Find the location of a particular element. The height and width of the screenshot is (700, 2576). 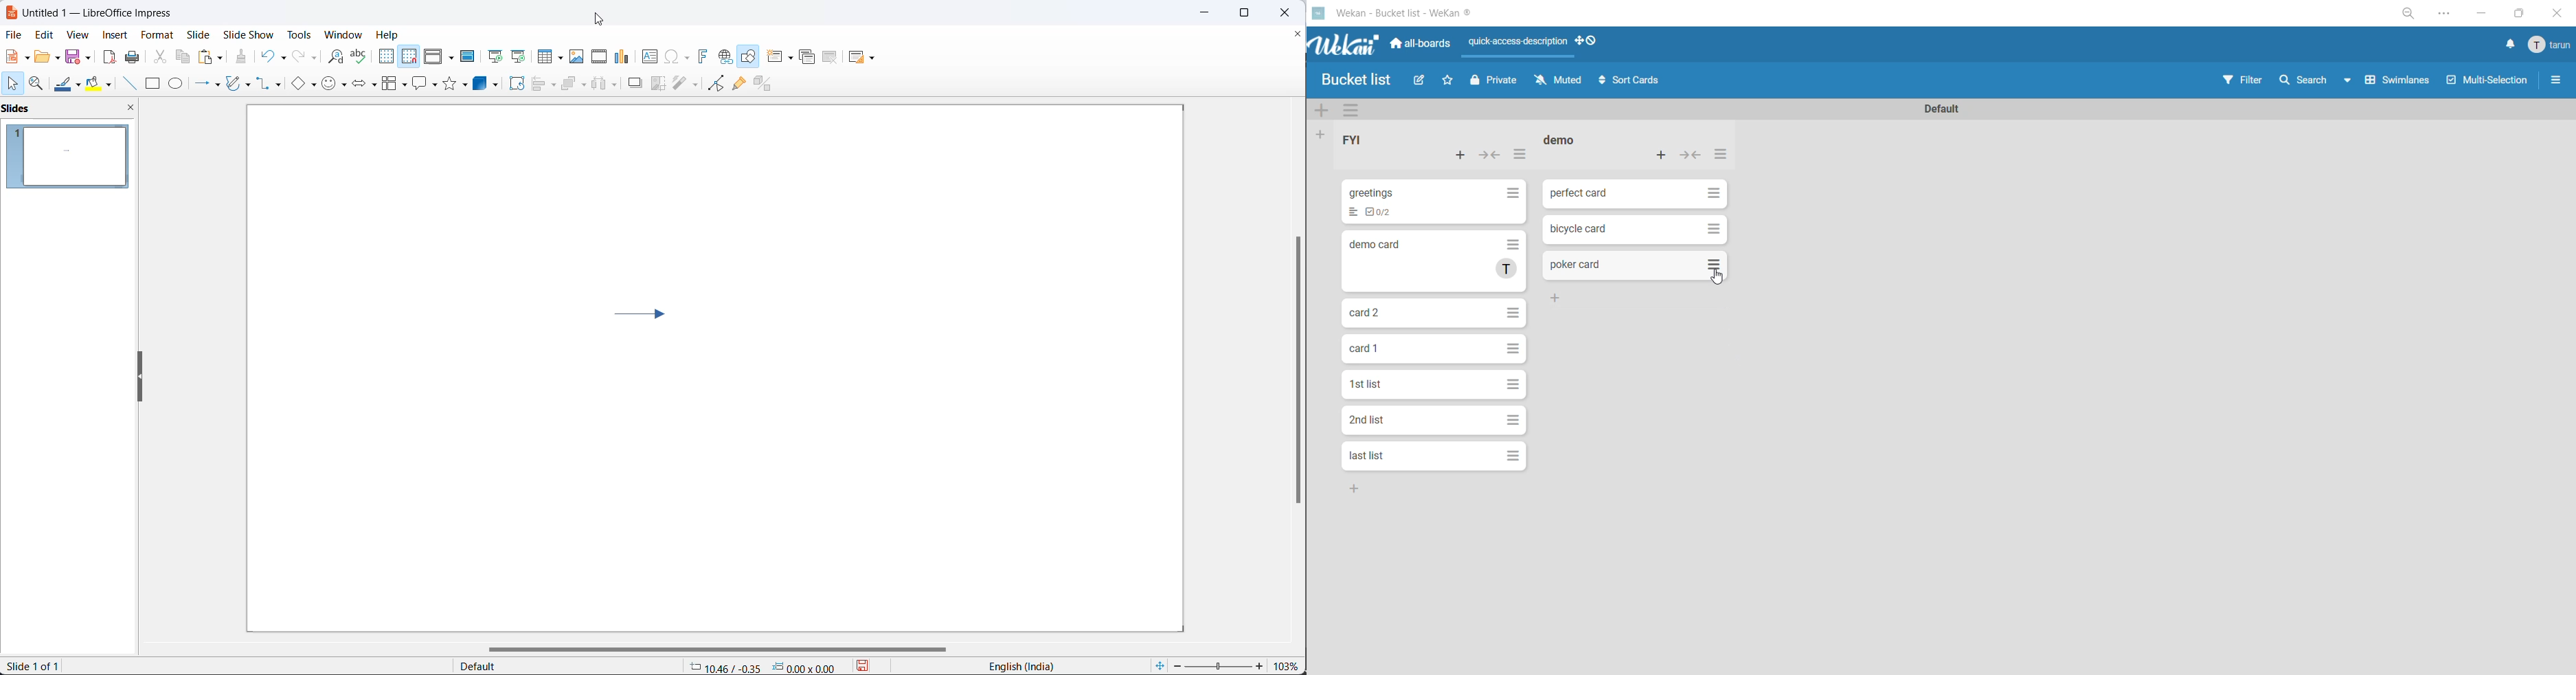

cursor is located at coordinates (15, 85).